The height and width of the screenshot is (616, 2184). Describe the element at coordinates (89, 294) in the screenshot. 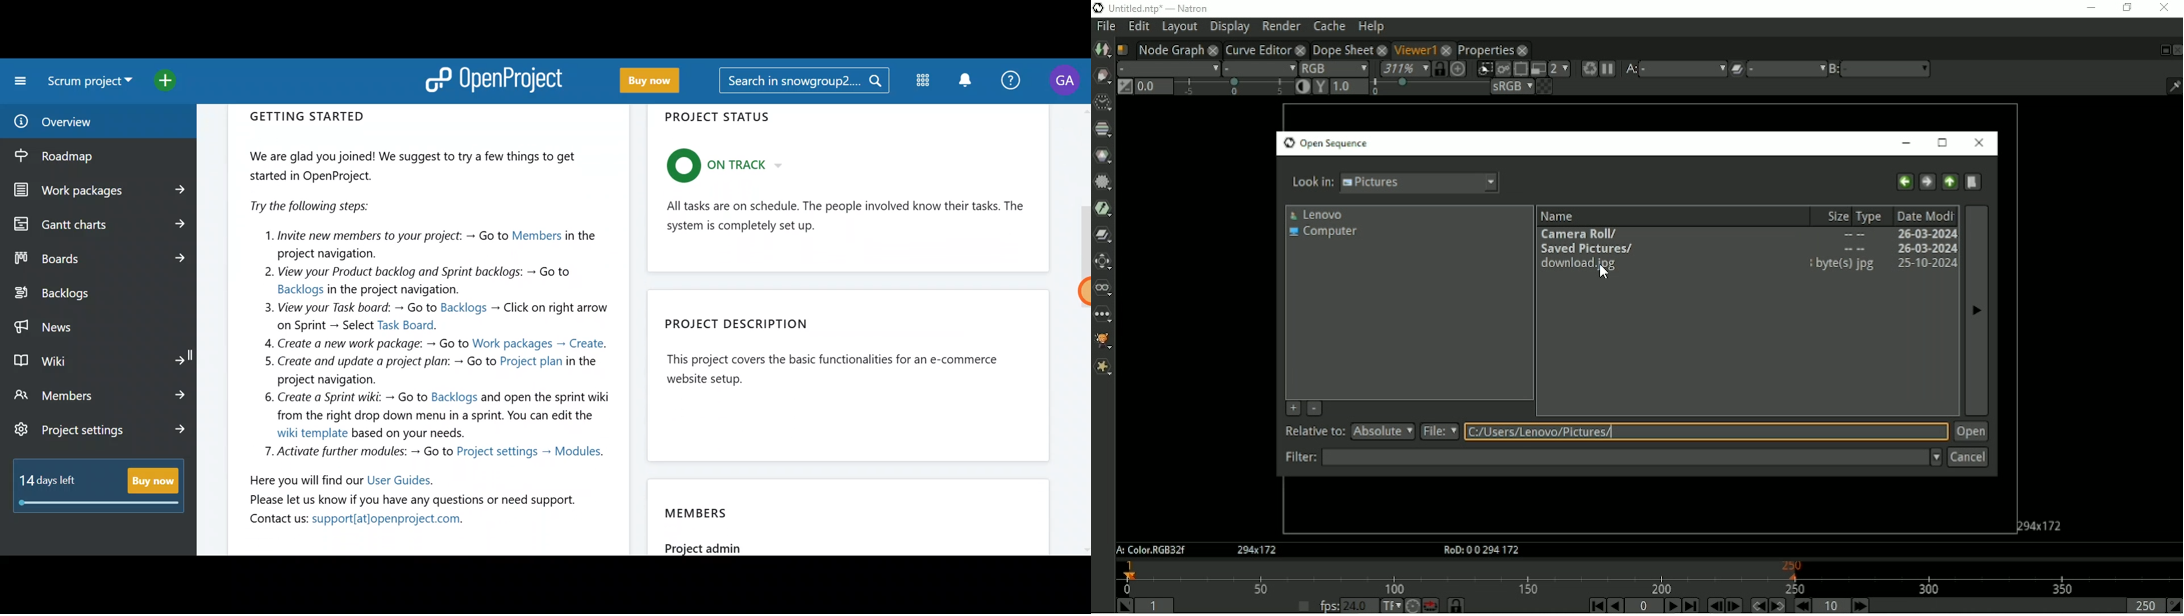

I see `Backlogs` at that location.